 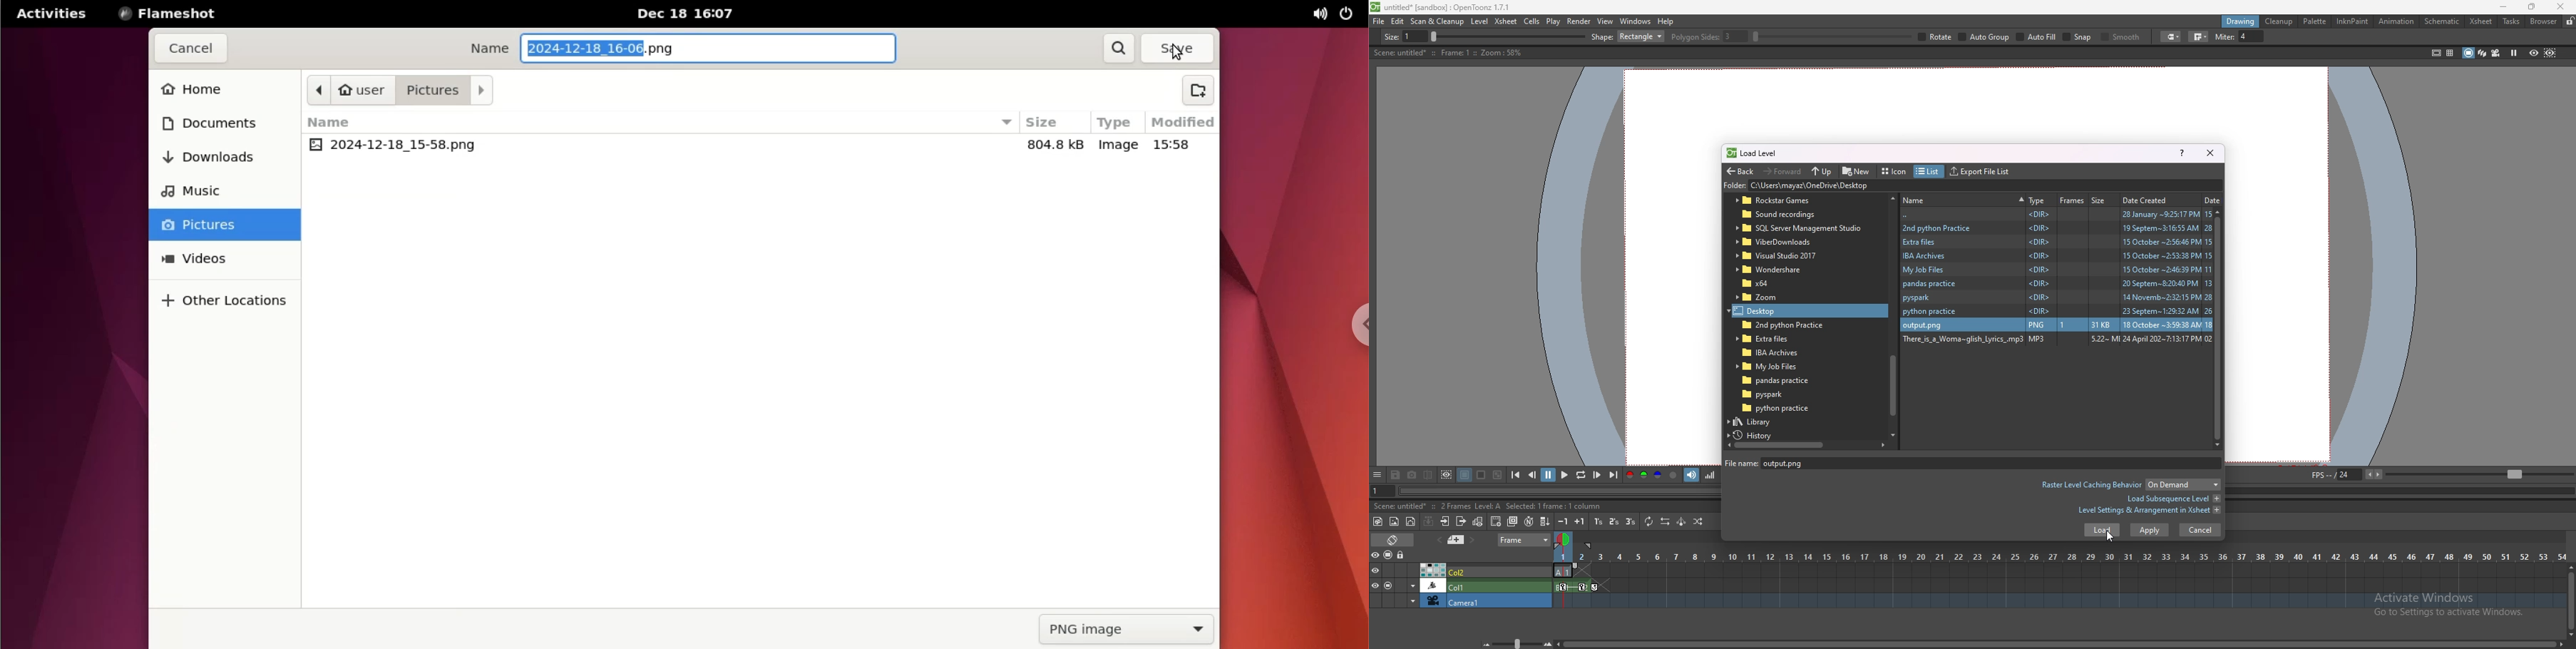 What do you see at coordinates (1580, 475) in the screenshot?
I see `loop` at bounding box center [1580, 475].